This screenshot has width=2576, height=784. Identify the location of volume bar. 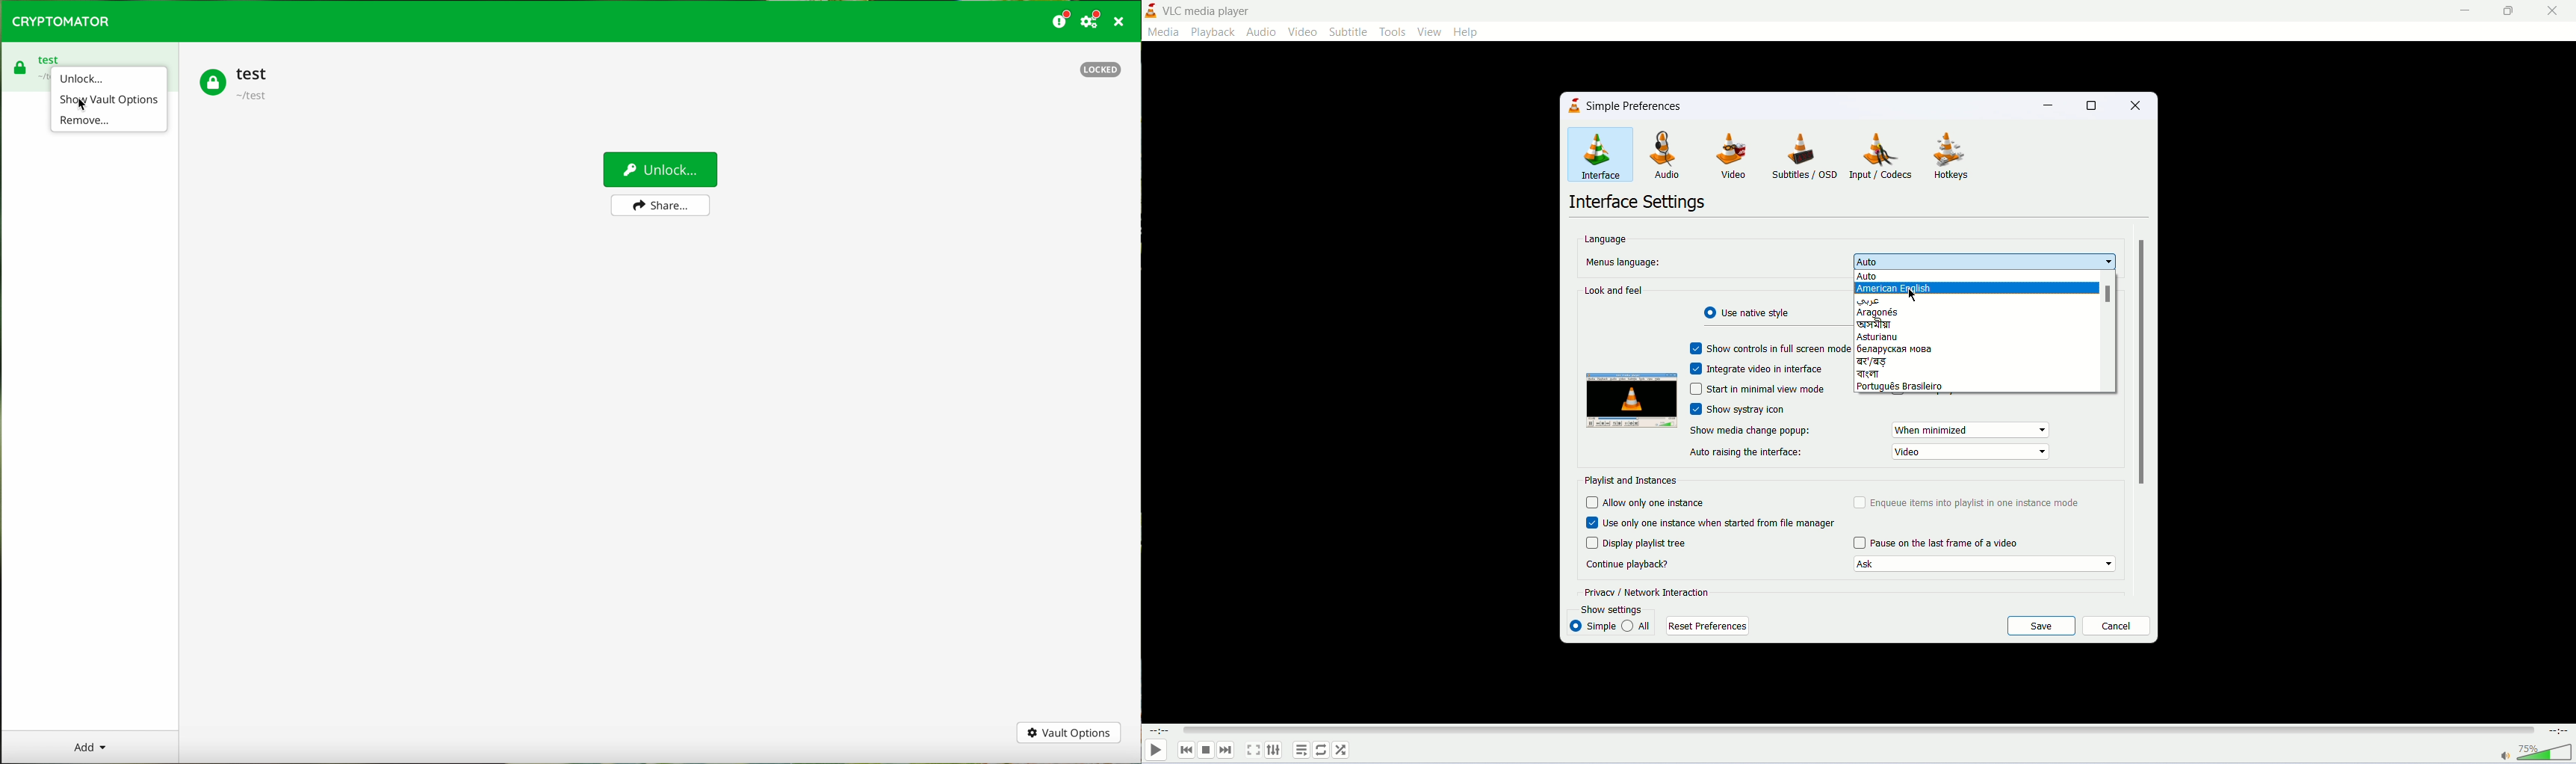
(2546, 751).